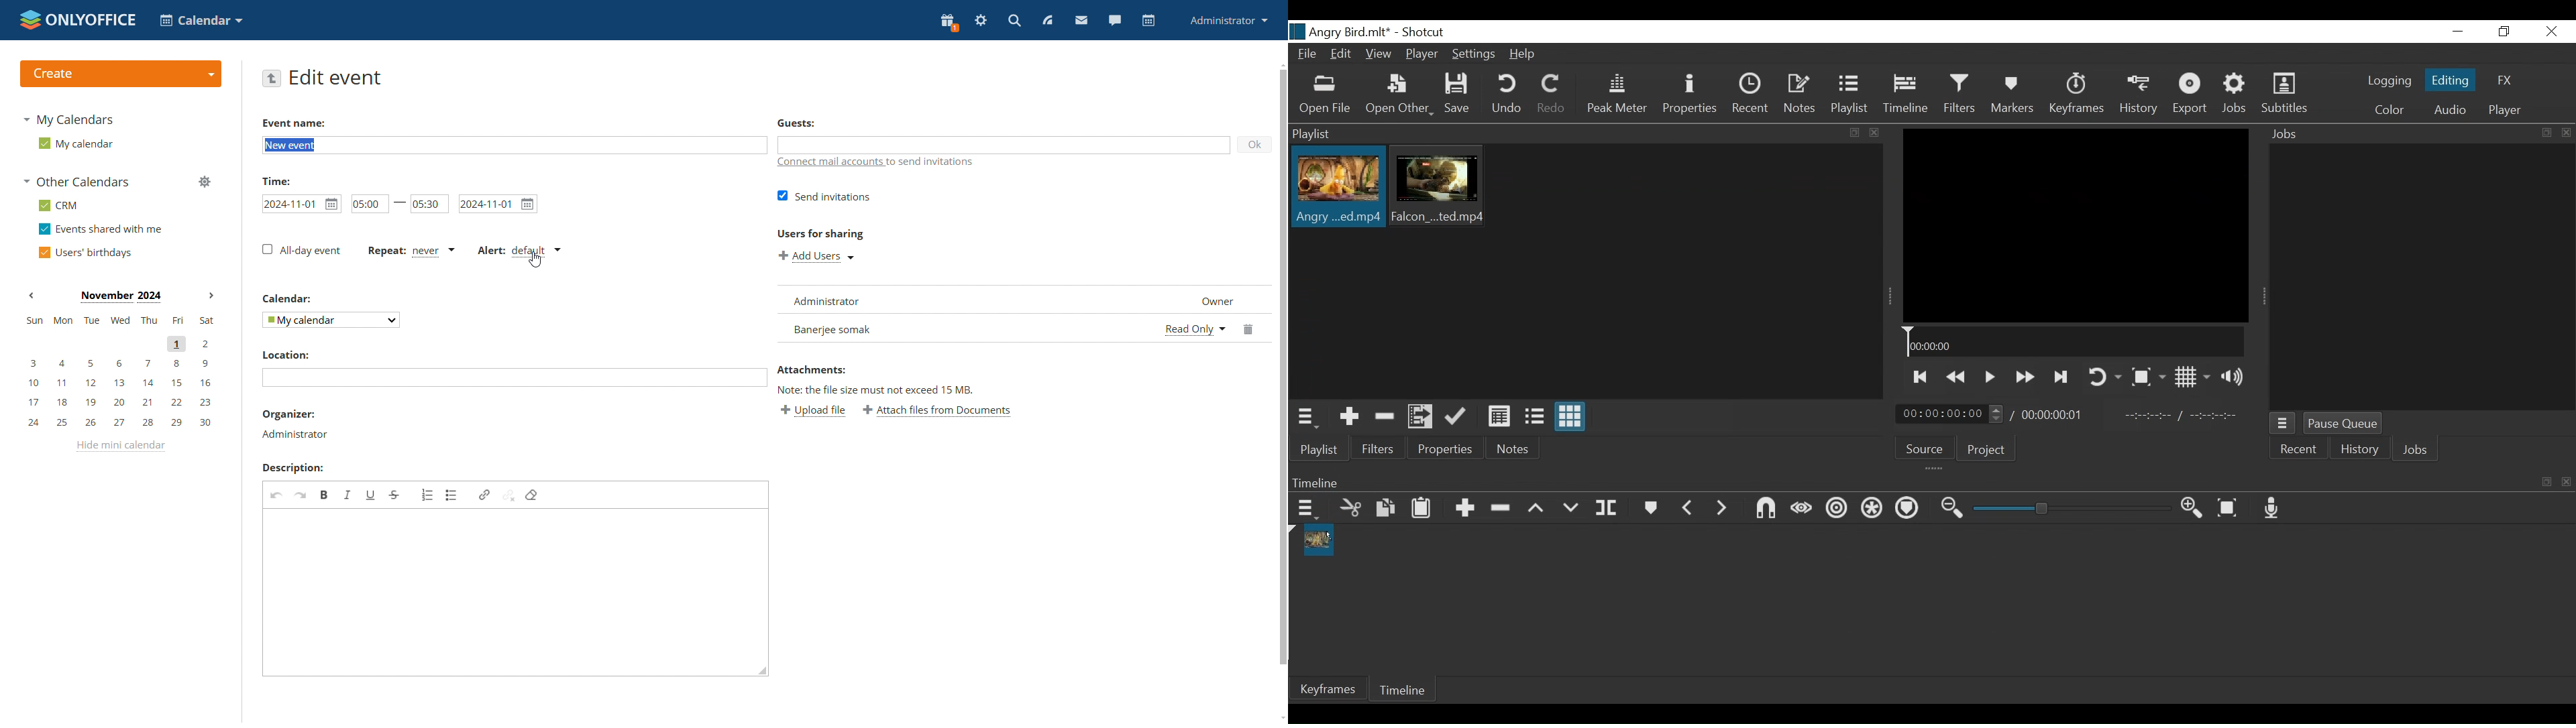  I want to click on Markers, so click(2014, 96).